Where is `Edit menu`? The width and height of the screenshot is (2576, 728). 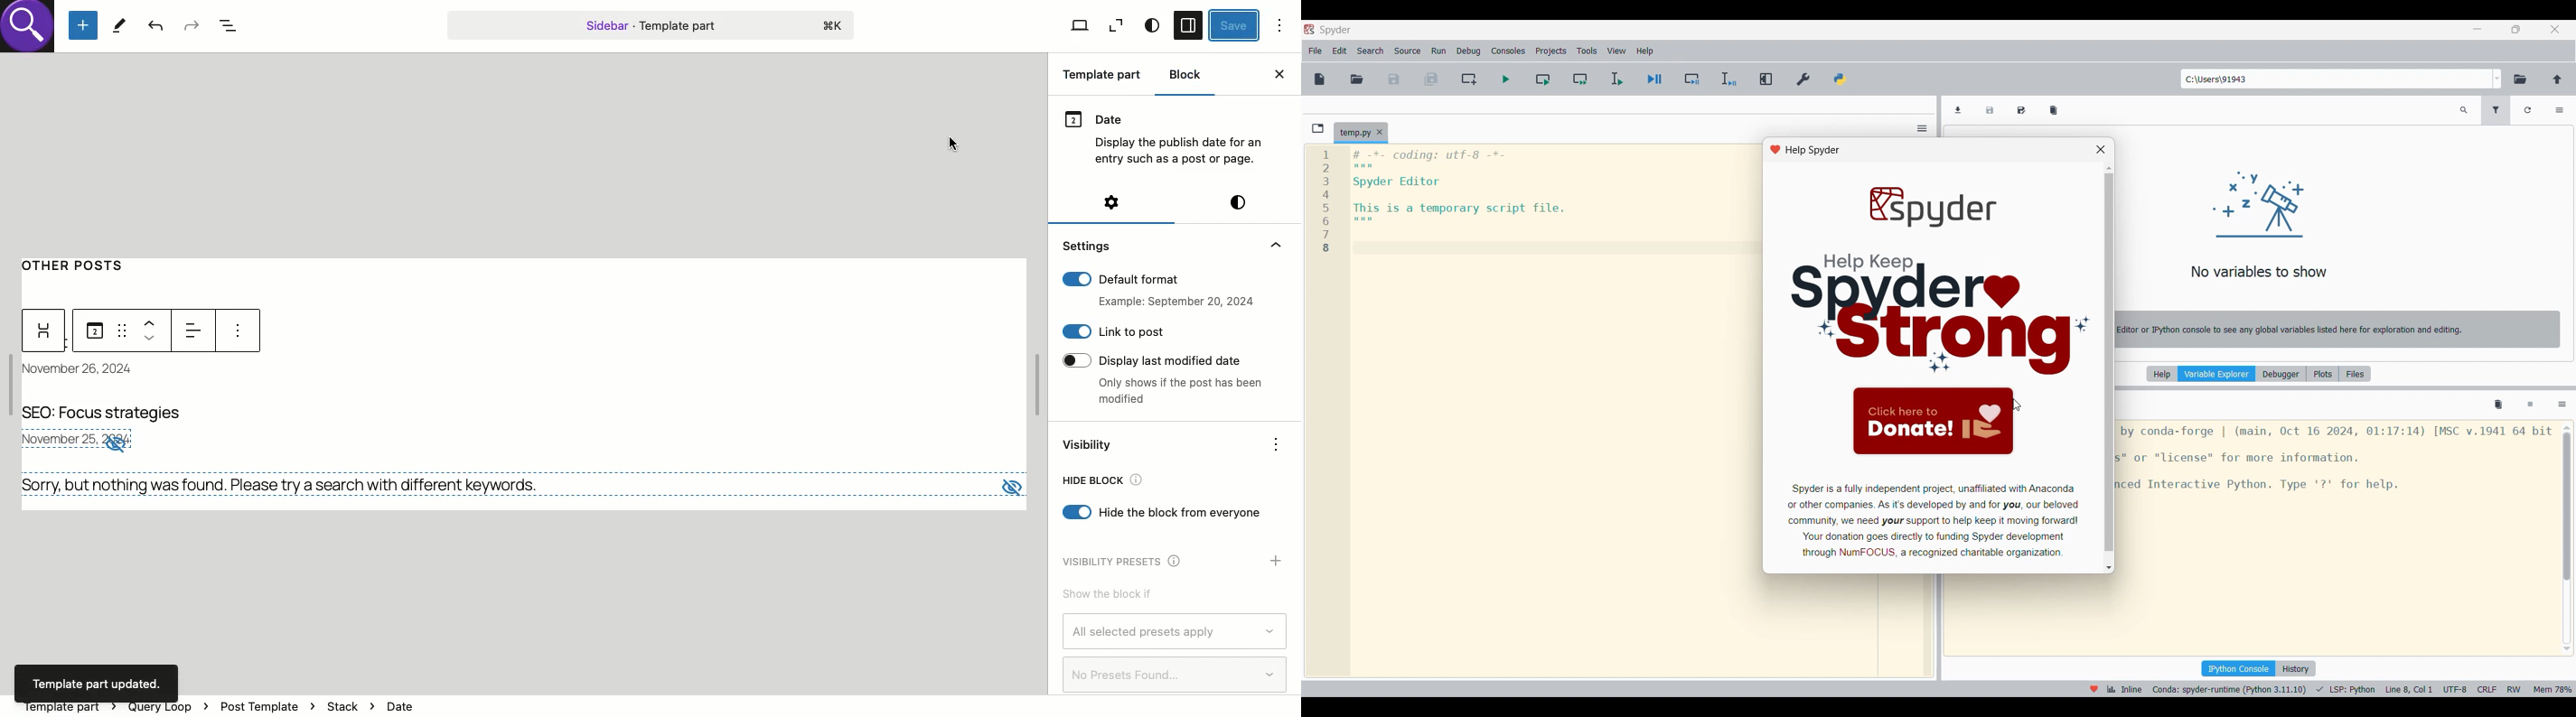
Edit menu is located at coordinates (1340, 50).